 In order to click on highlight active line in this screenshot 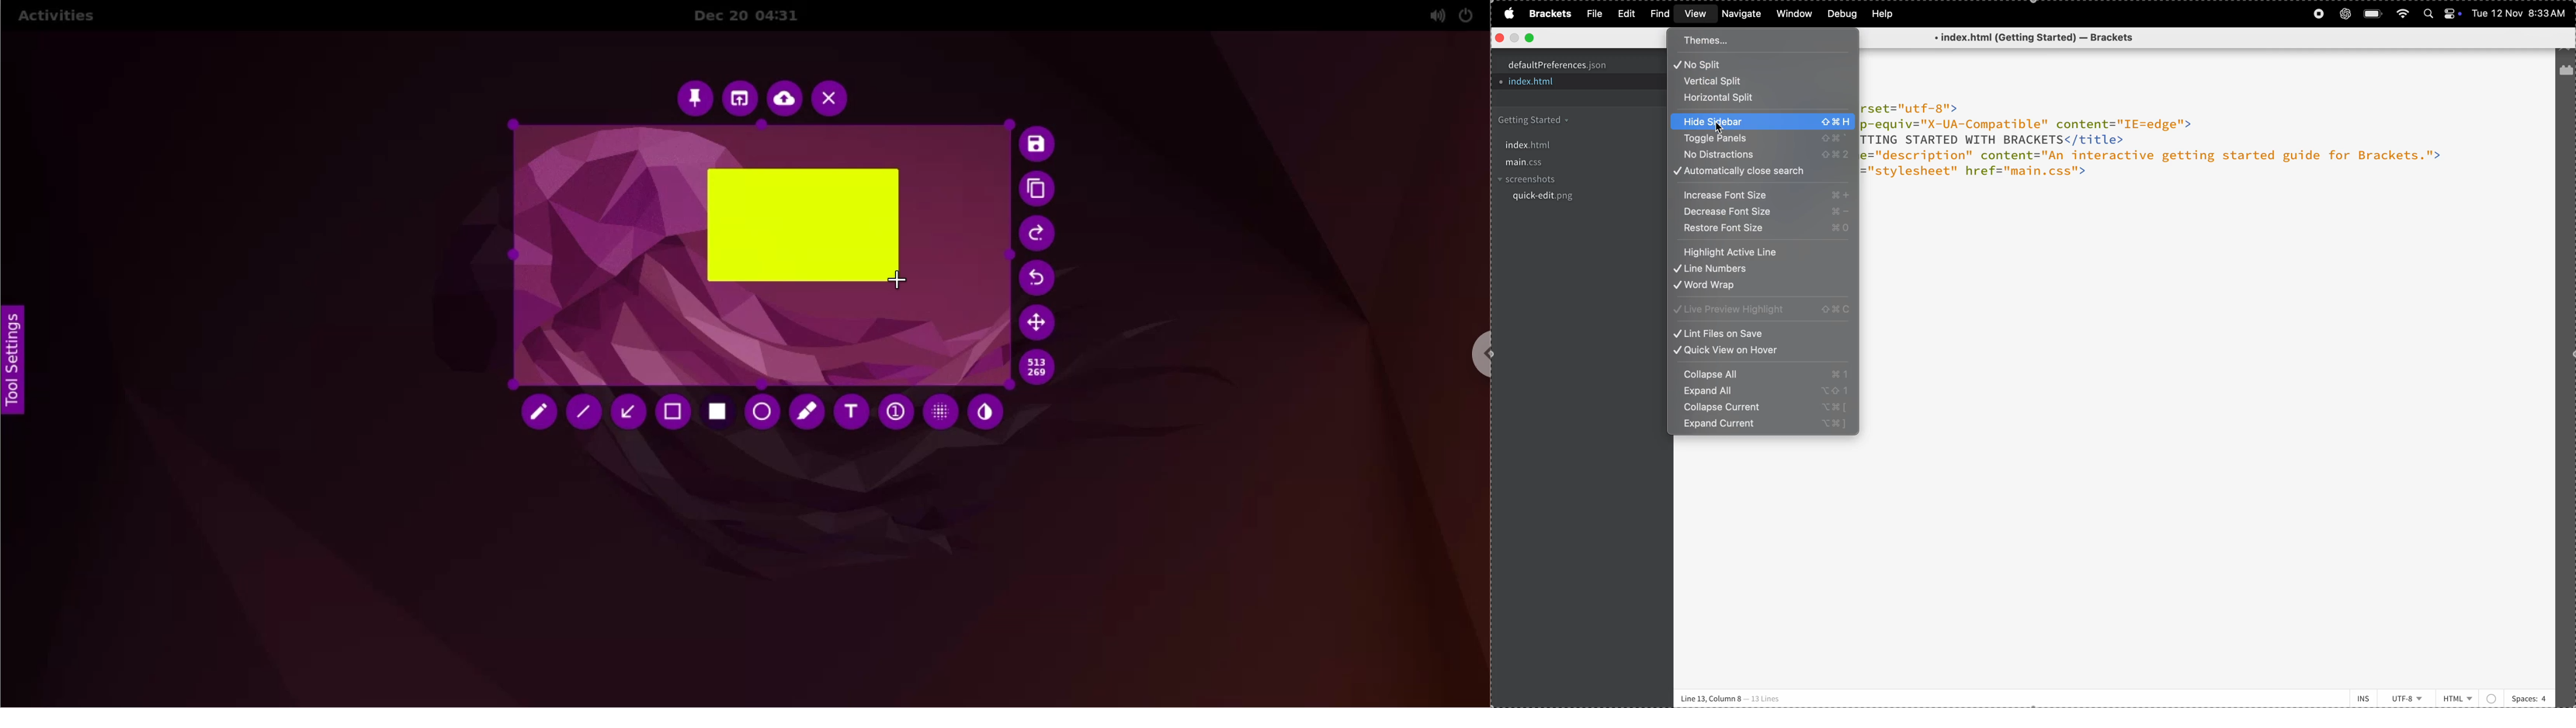, I will do `click(1762, 251)`.